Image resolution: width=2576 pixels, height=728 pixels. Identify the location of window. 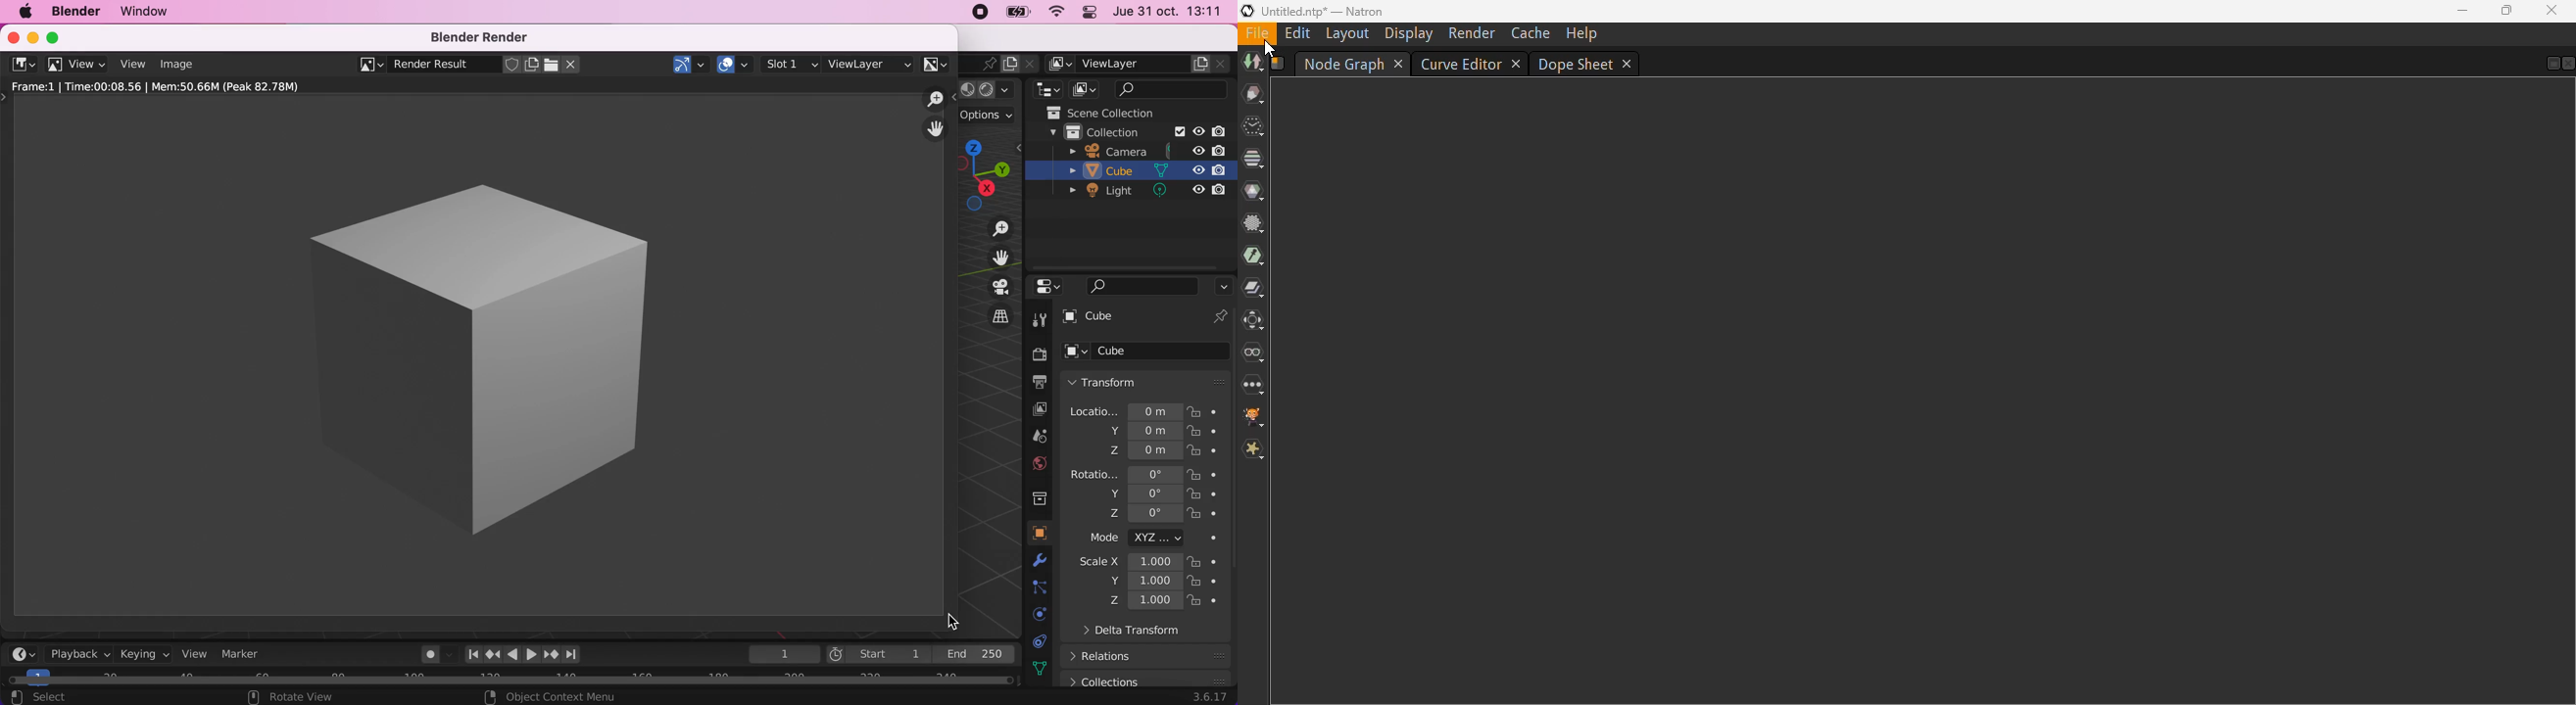
(156, 12).